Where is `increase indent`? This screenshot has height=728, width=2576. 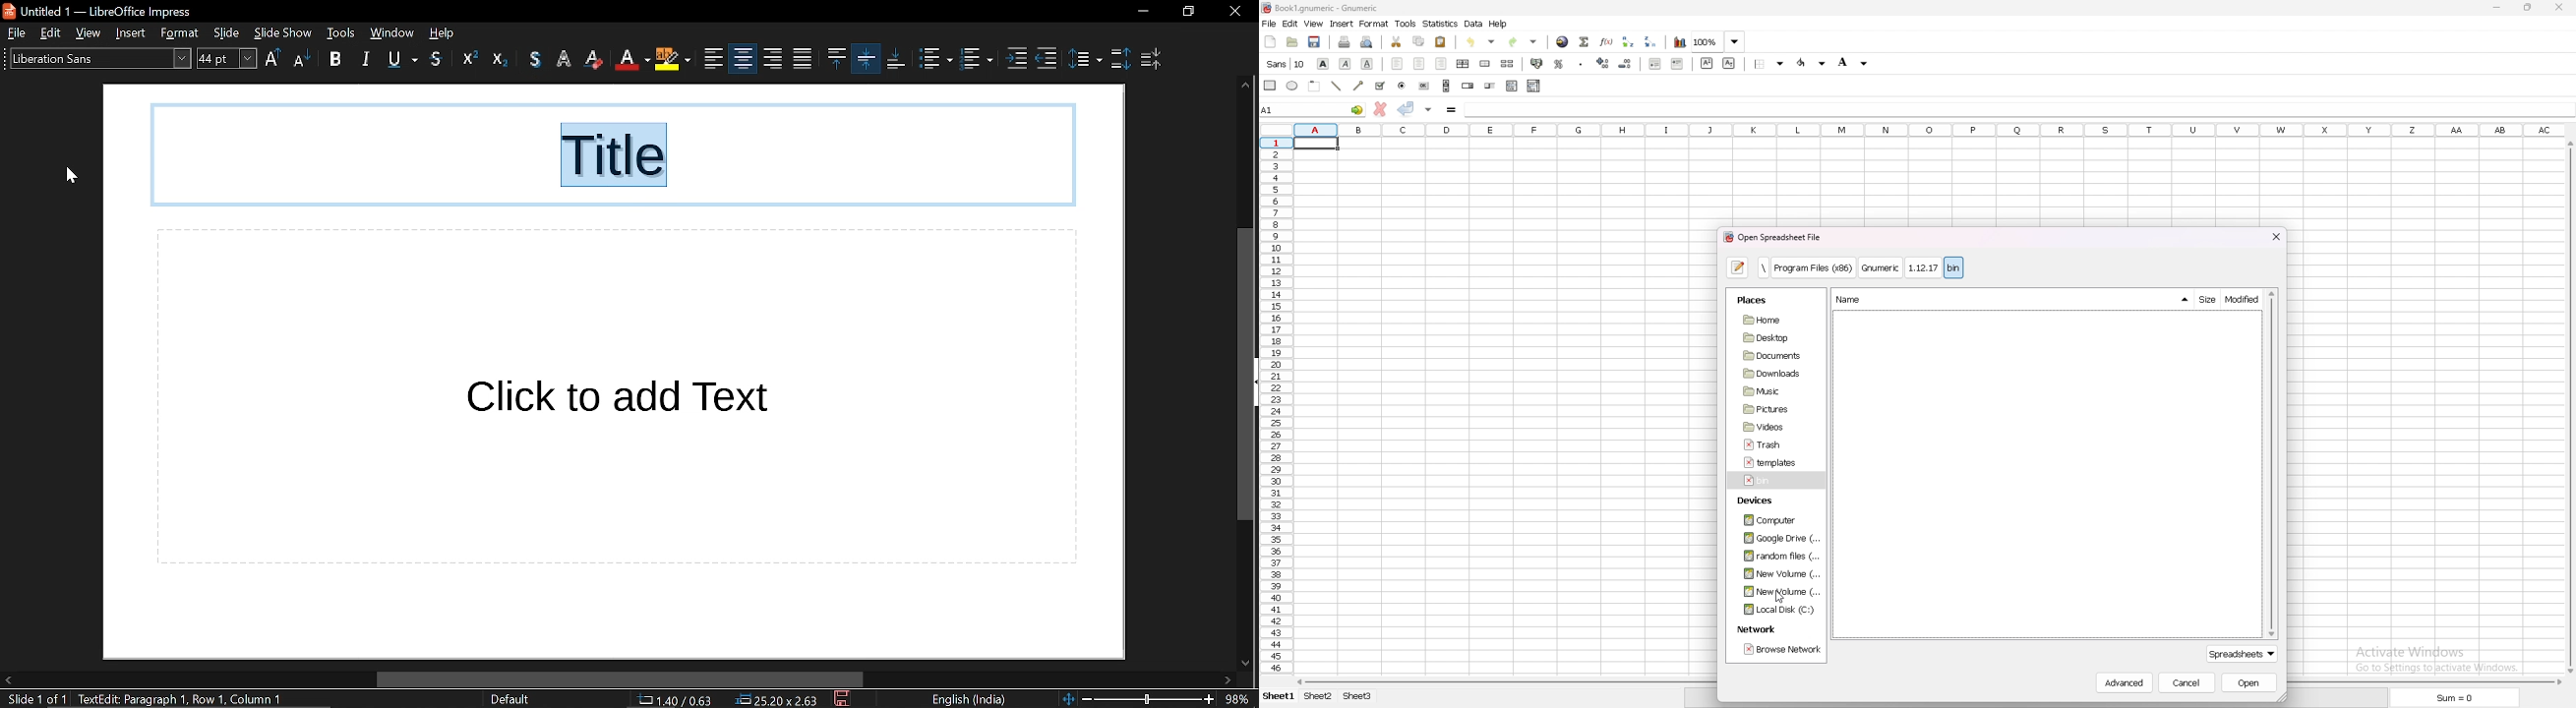 increase indent is located at coordinates (1019, 59).